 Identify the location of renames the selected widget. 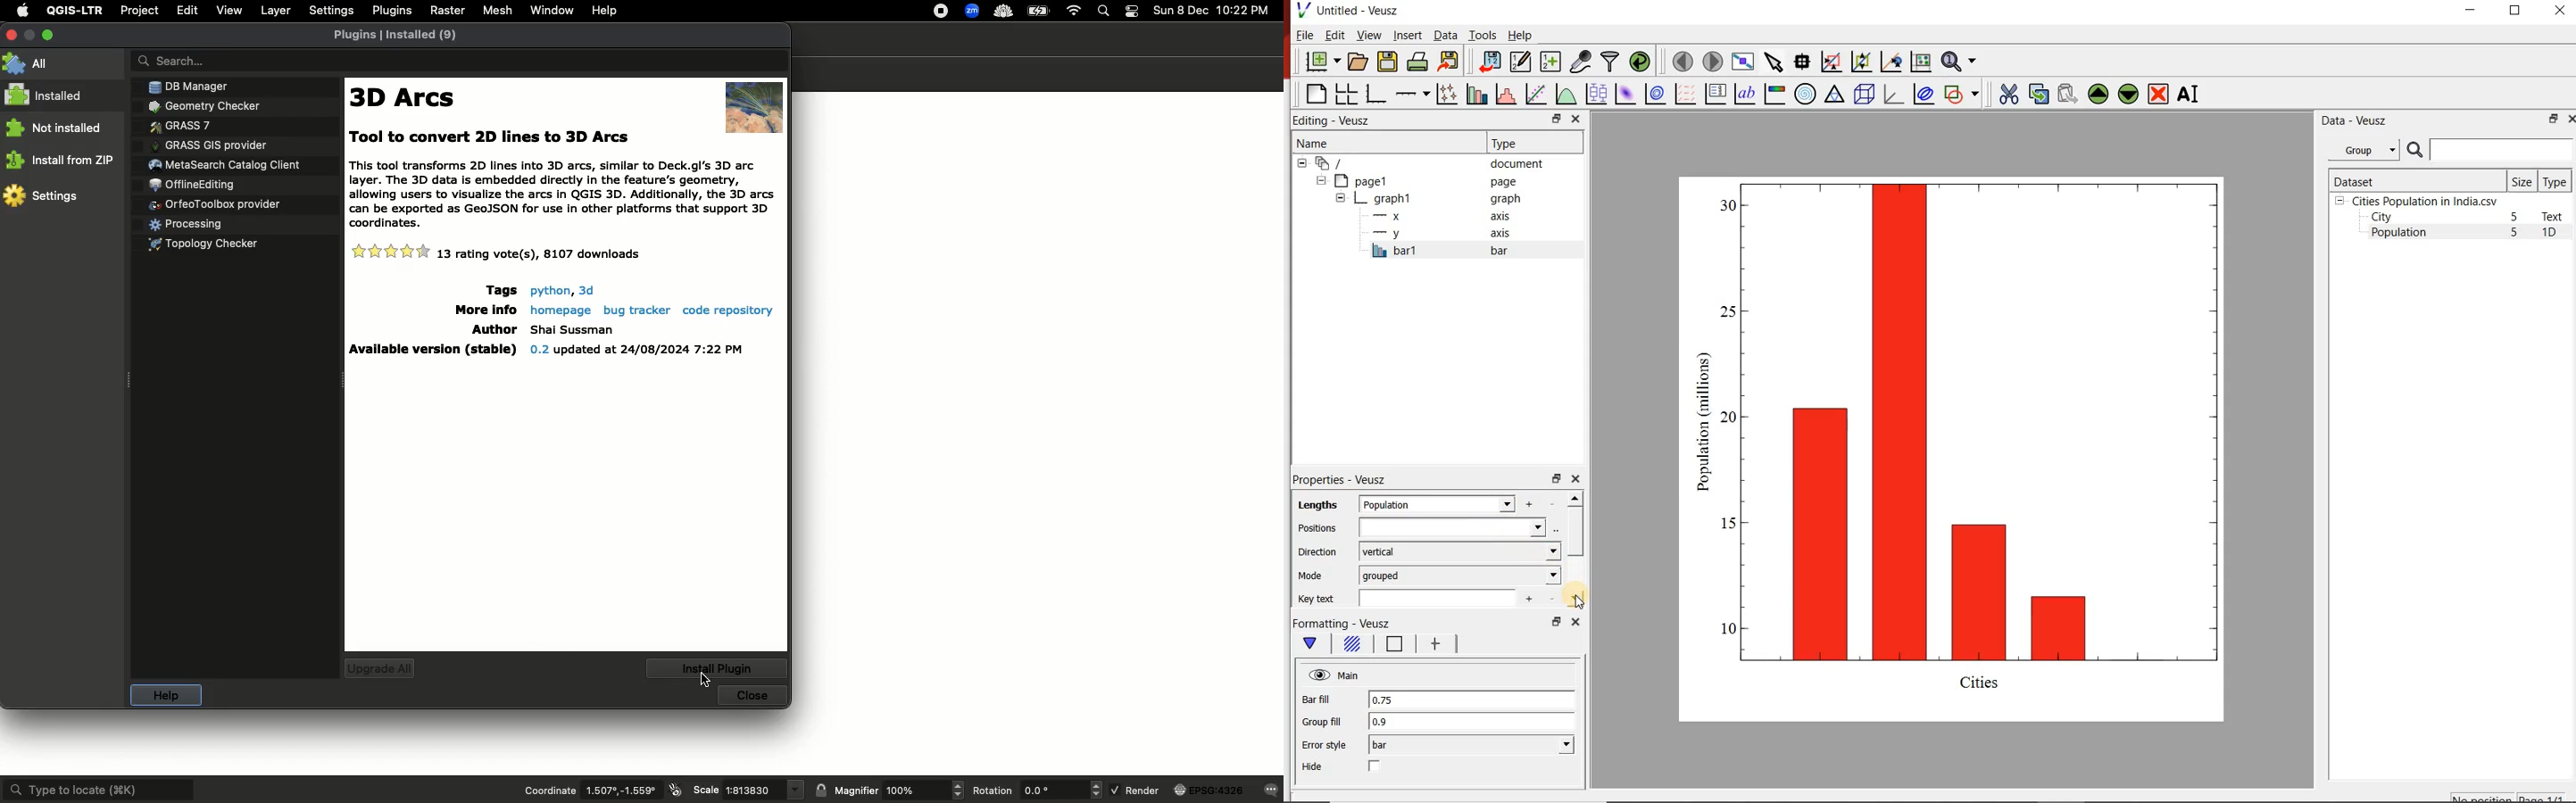
(2189, 94).